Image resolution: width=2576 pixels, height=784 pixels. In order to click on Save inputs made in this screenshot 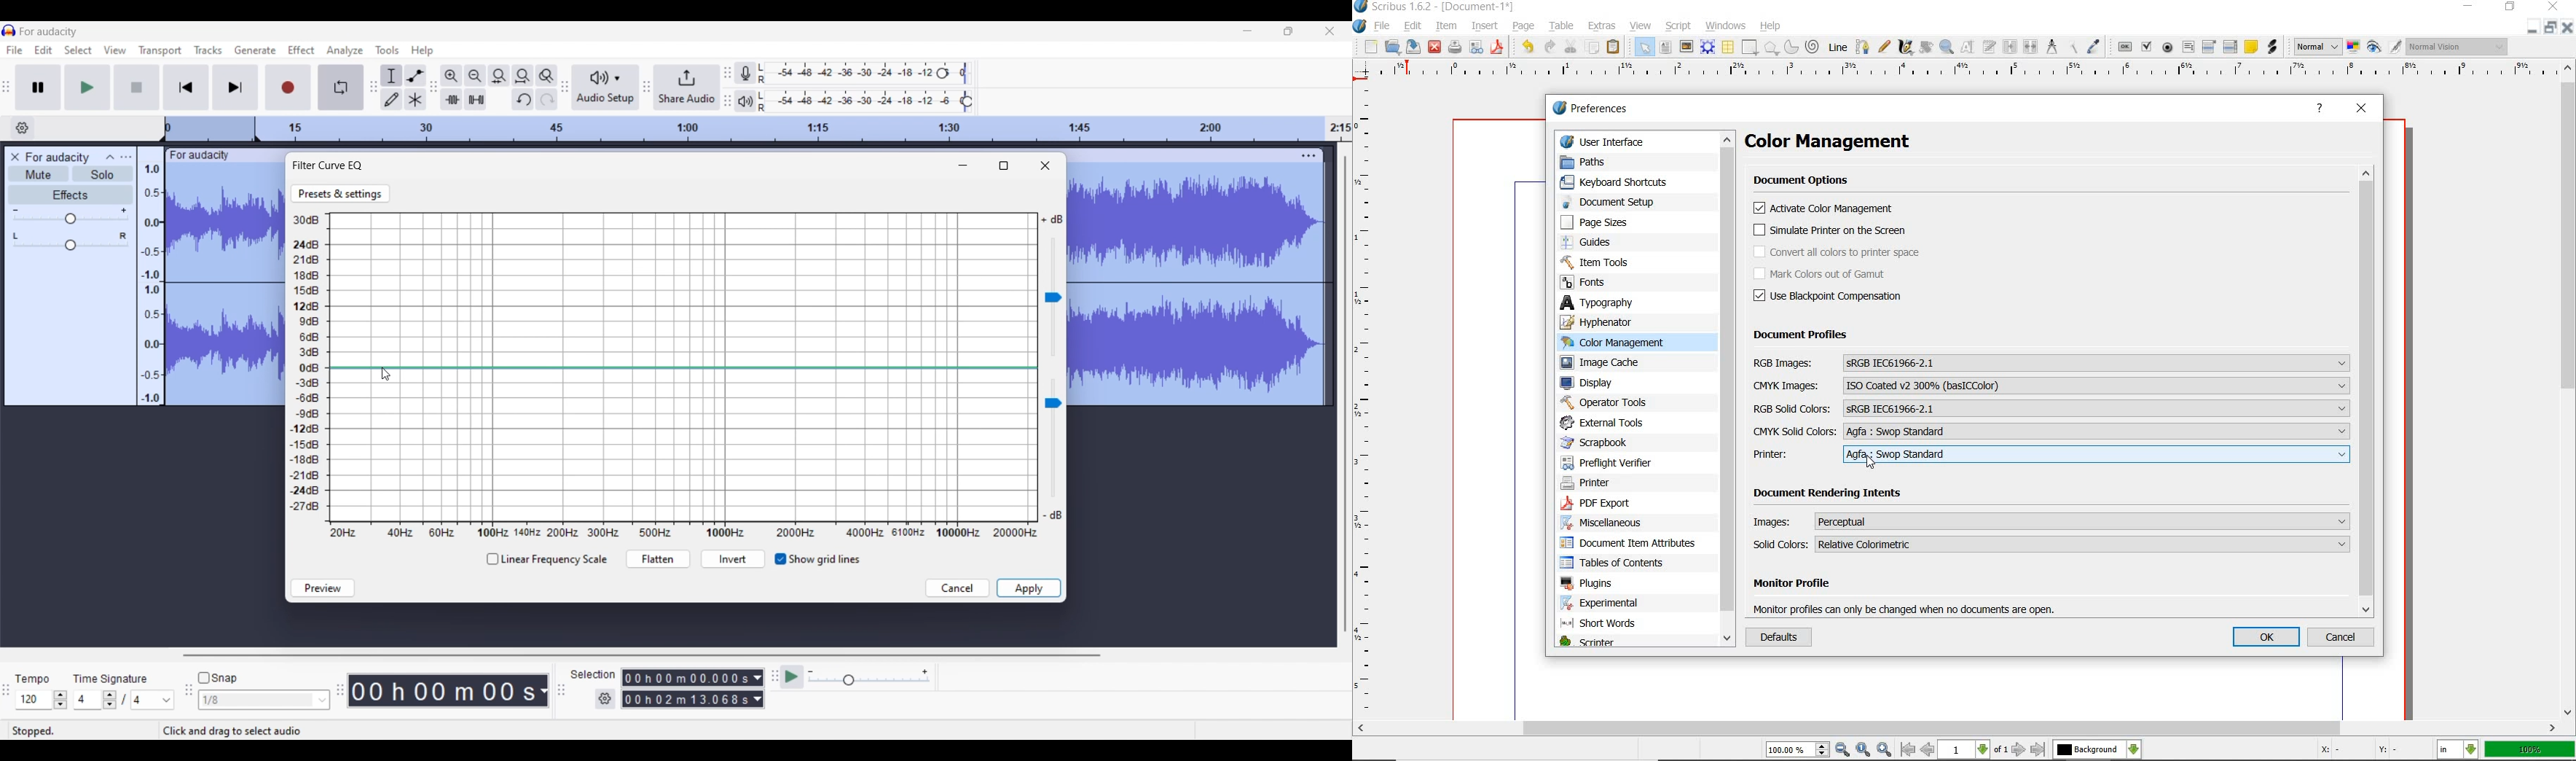, I will do `click(1029, 588)`.